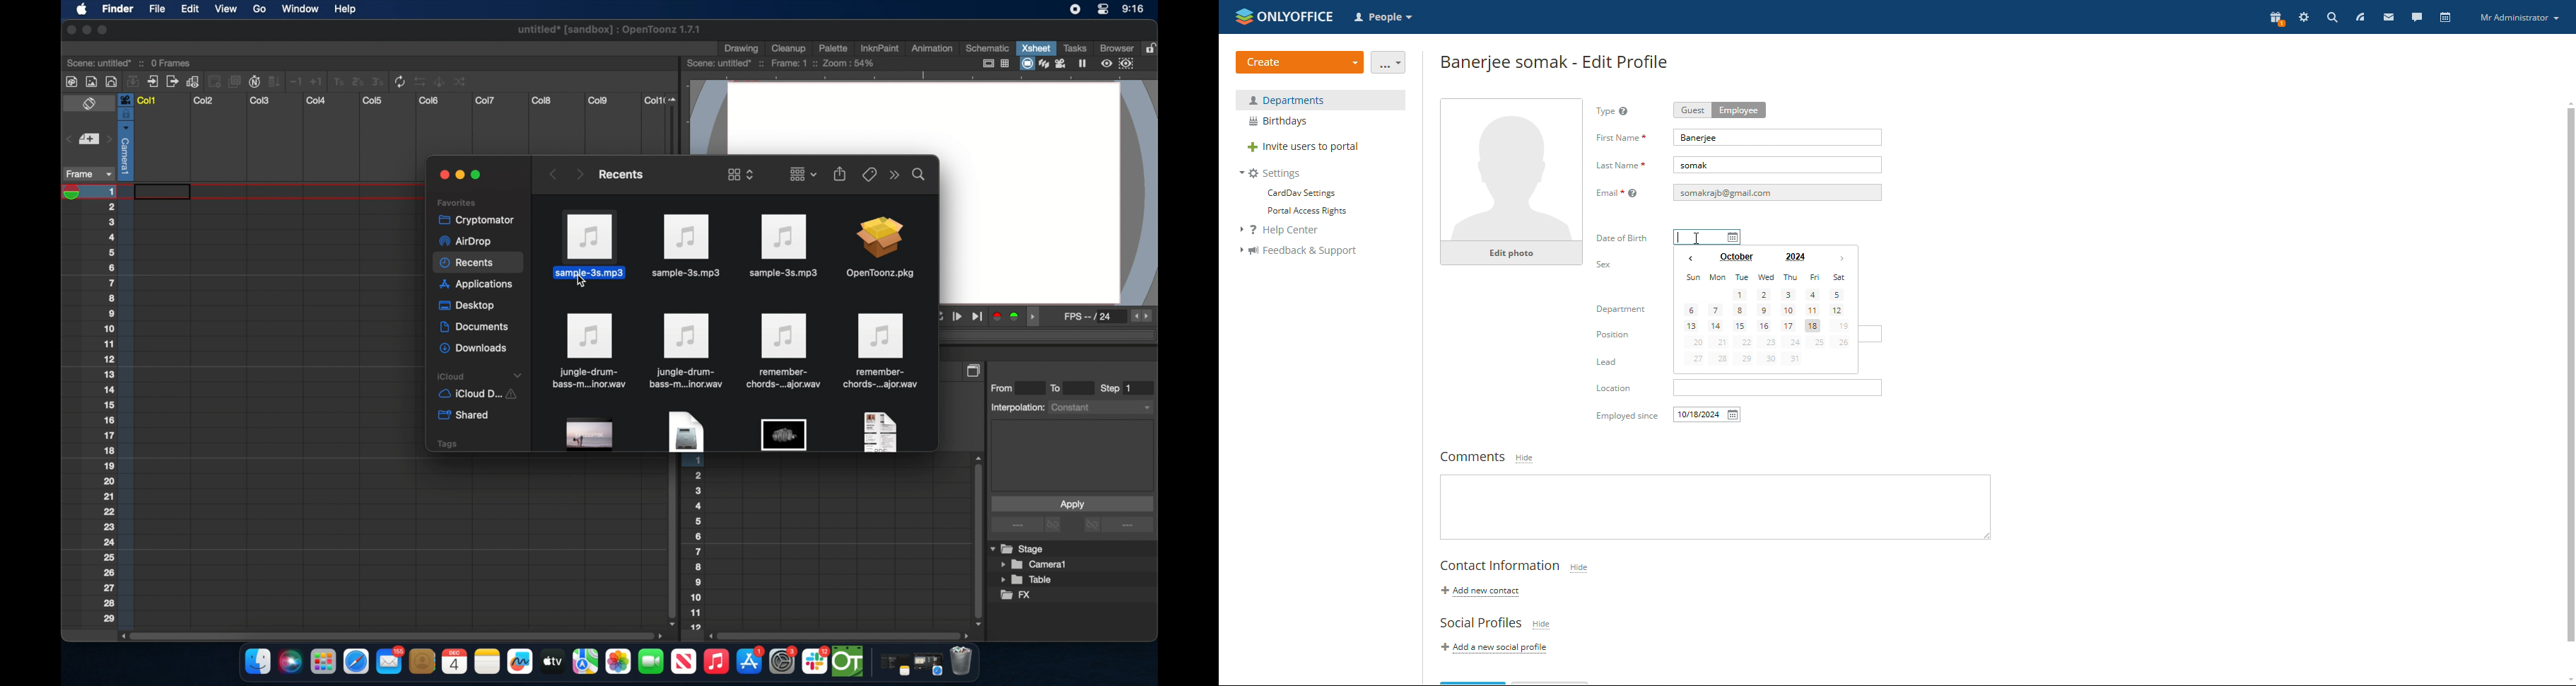 The width and height of the screenshot is (2576, 700). What do you see at coordinates (552, 174) in the screenshot?
I see `previous` at bounding box center [552, 174].